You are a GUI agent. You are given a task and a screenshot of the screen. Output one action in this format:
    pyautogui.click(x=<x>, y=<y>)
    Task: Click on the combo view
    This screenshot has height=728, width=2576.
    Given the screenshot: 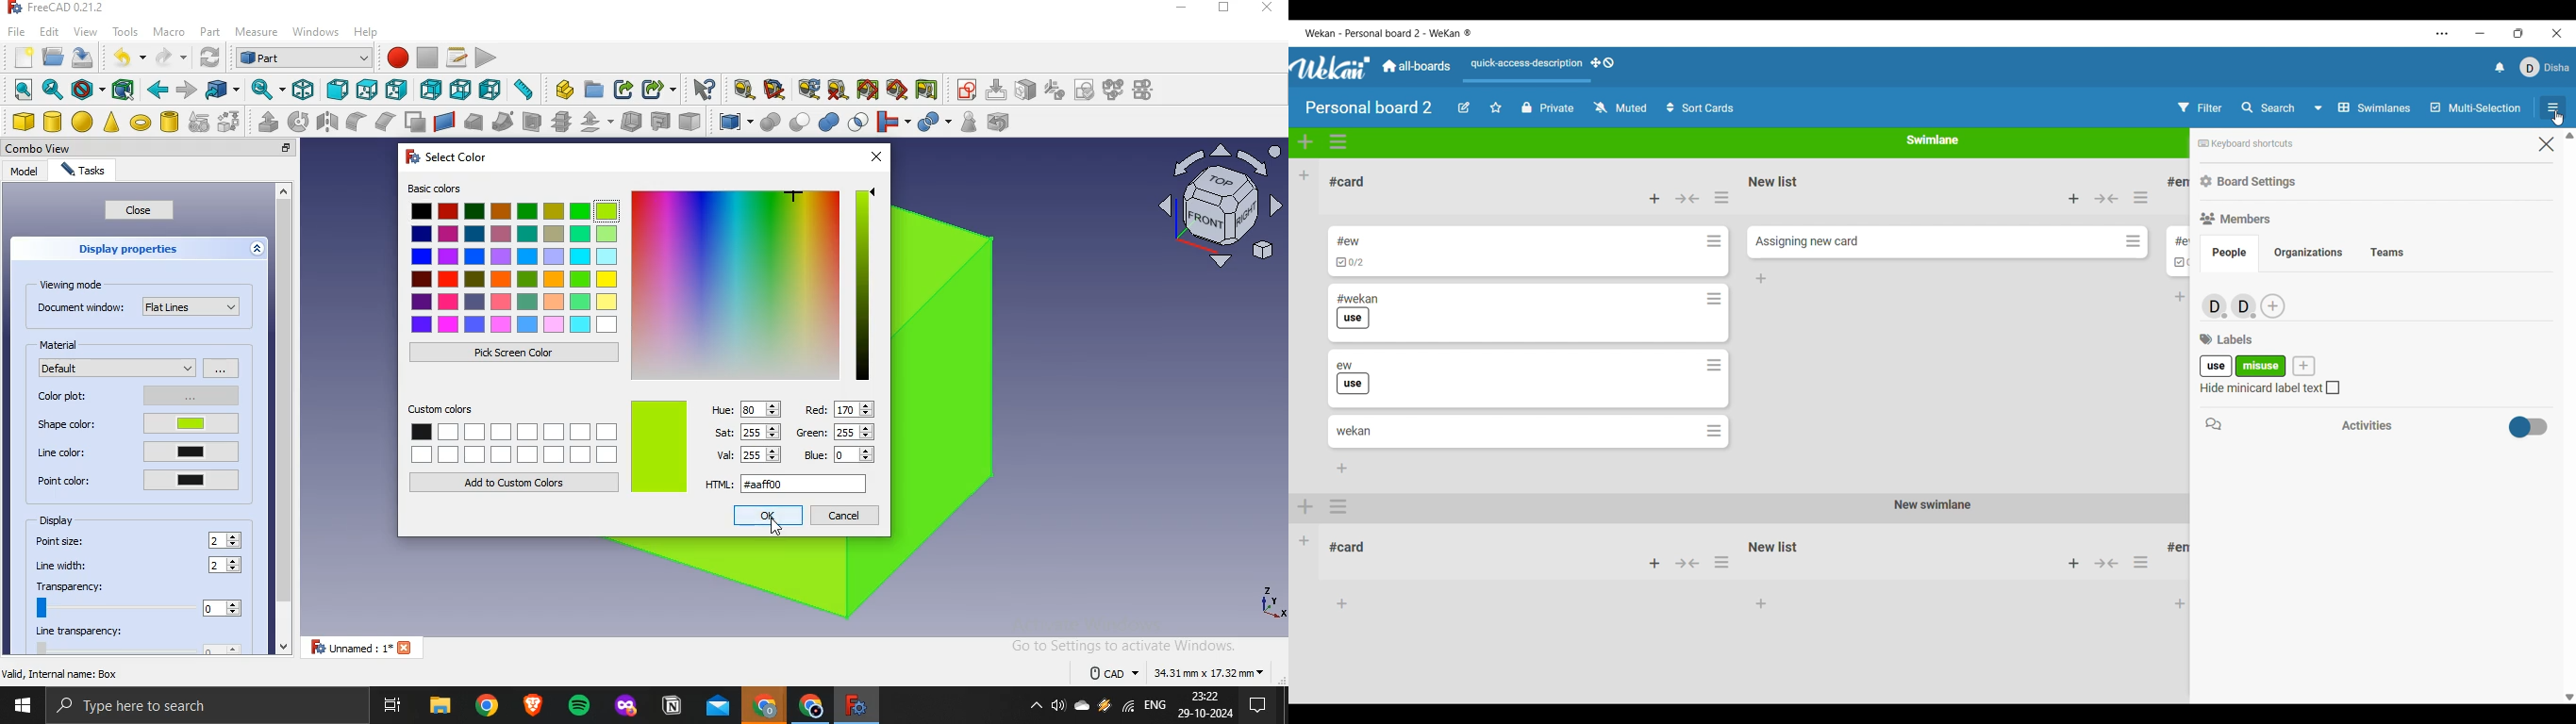 What is the action you would take?
    pyautogui.click(x=42, y=148)
    